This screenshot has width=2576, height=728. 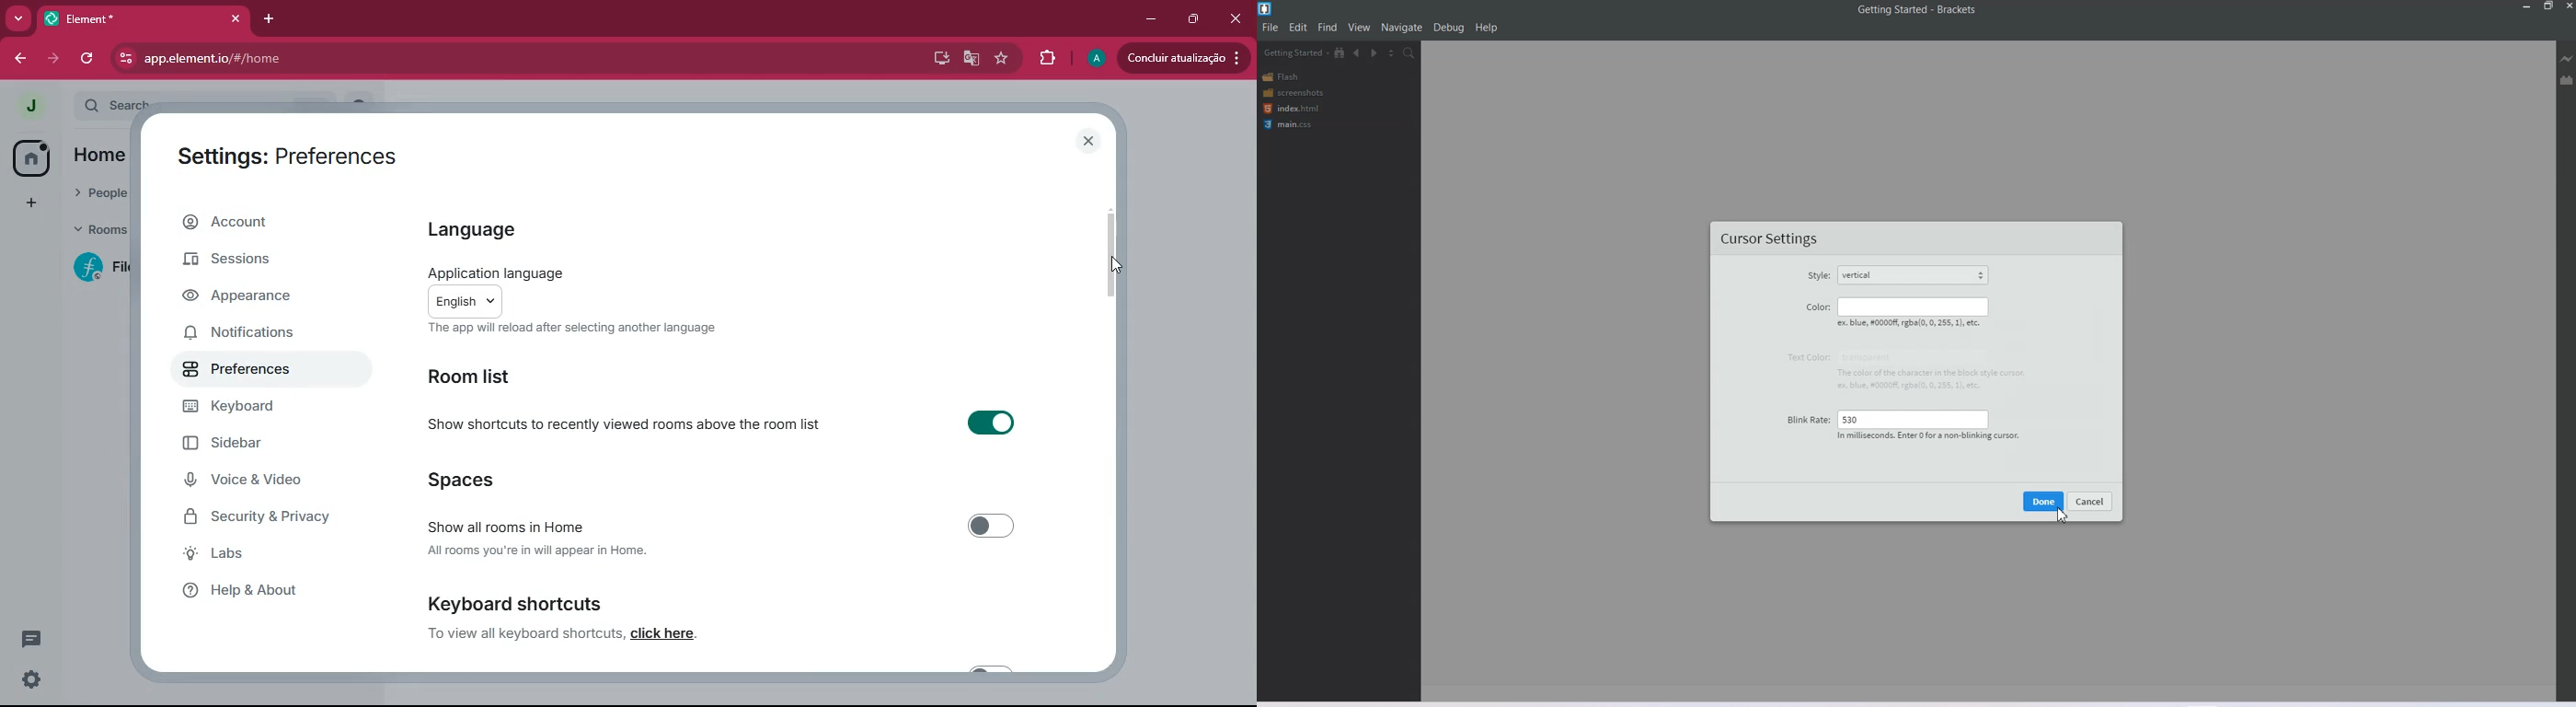 I want to click on extensions, so click(x=1048, y=59).